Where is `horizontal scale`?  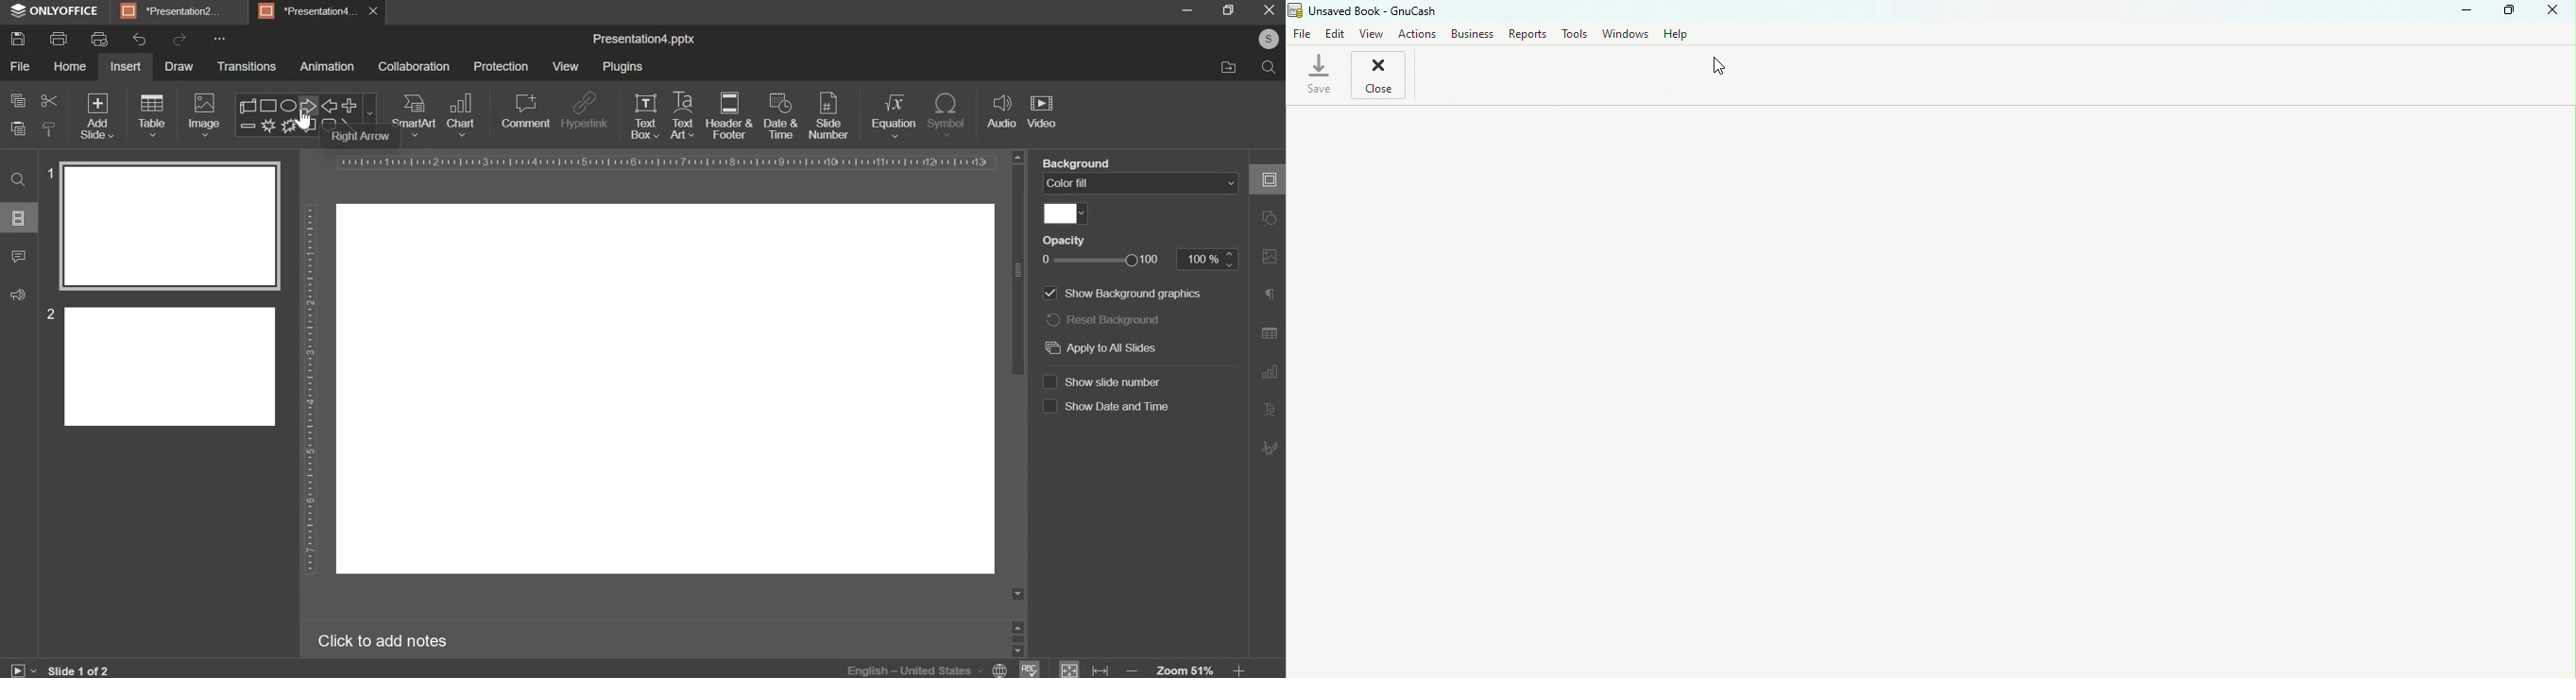 horizontal scale is located at coordinates (667, 161).